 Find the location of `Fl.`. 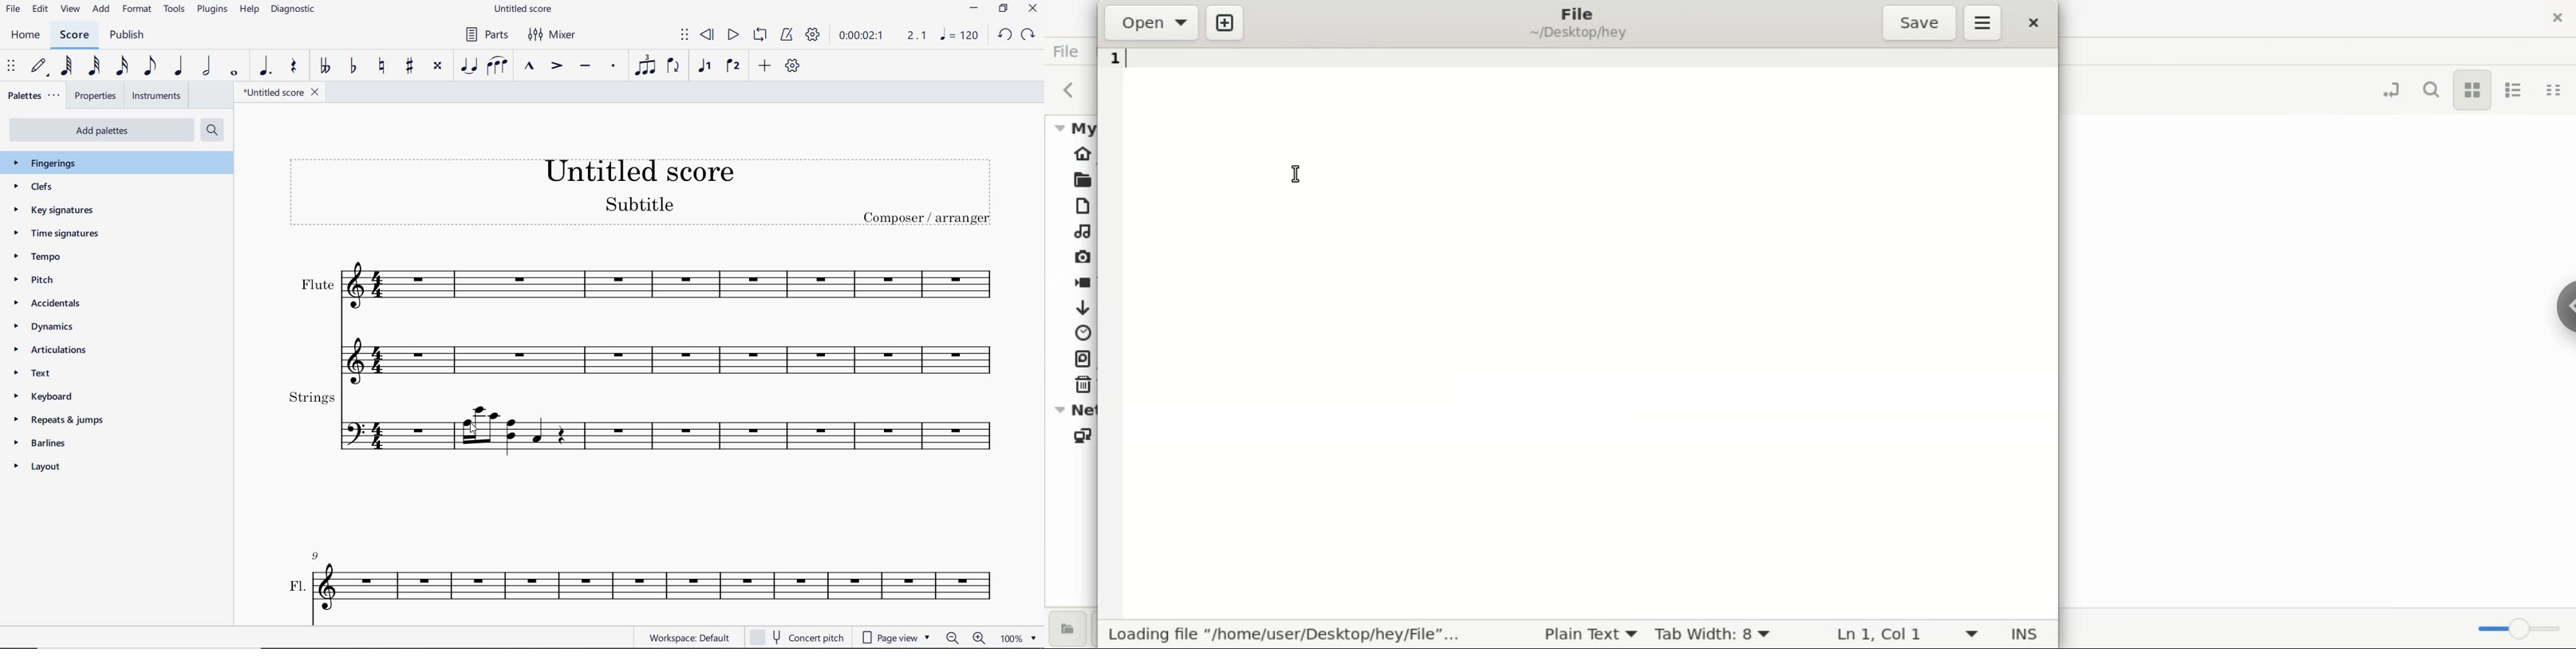

Fl. is located at coordinates (646, 577).